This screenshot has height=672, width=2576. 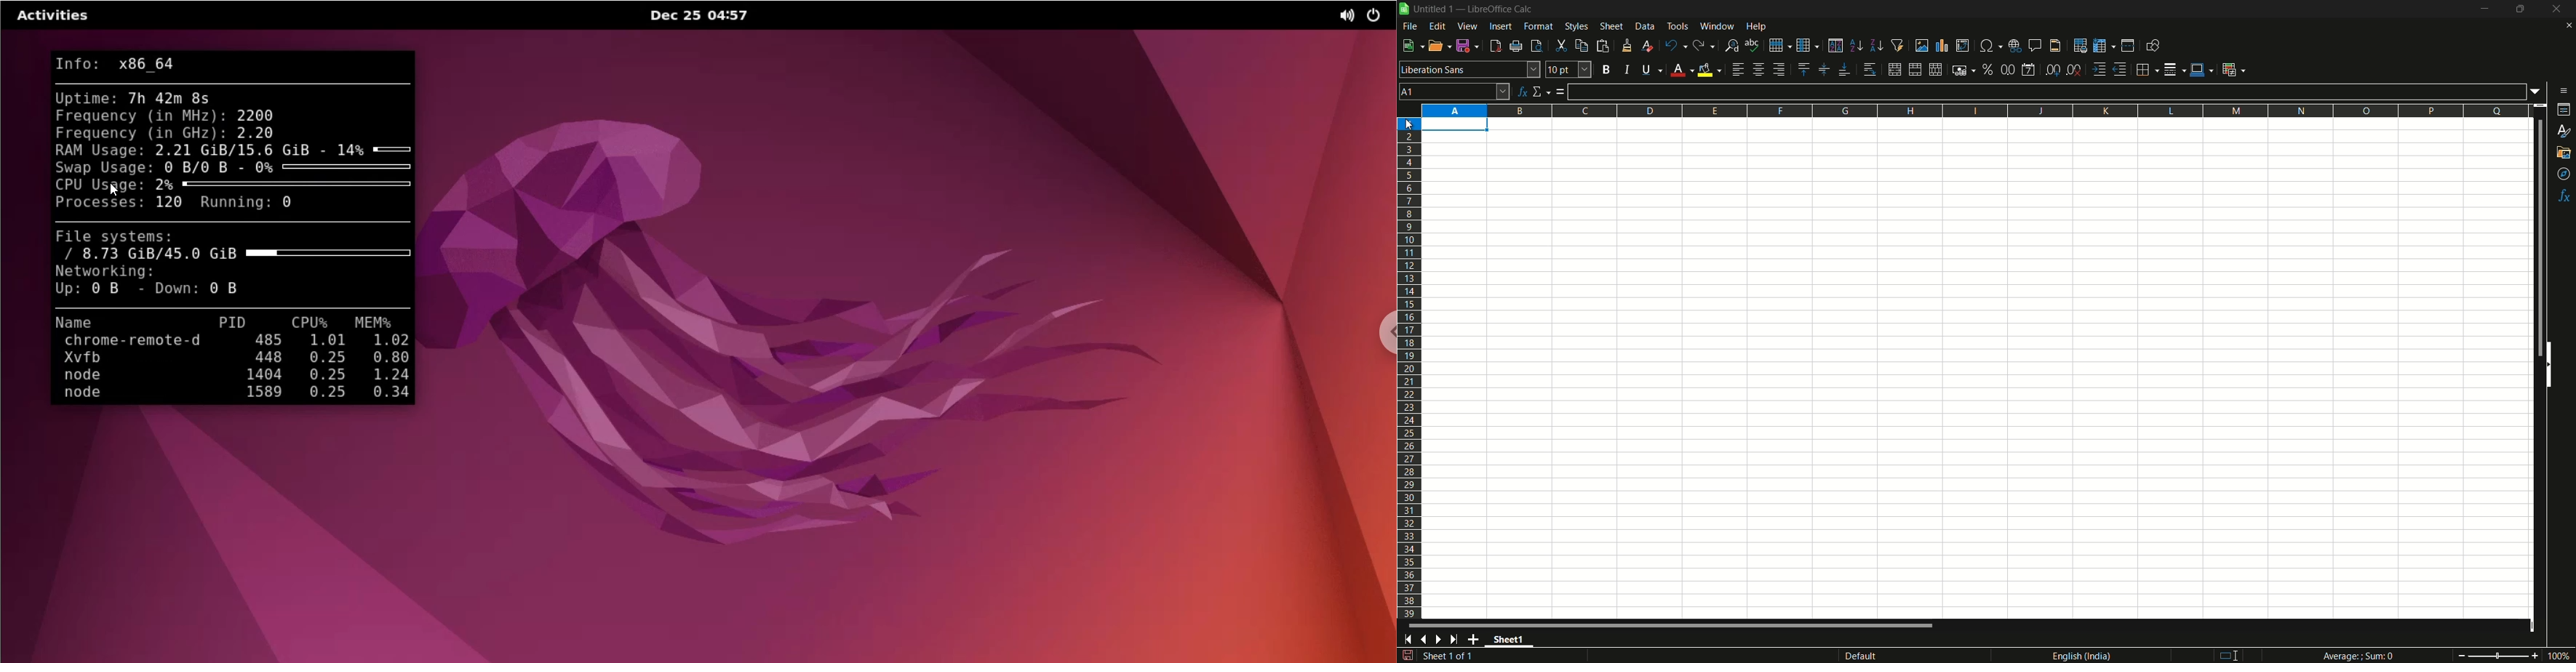 I want to click on merge and center, so click(x=1913, y=69).